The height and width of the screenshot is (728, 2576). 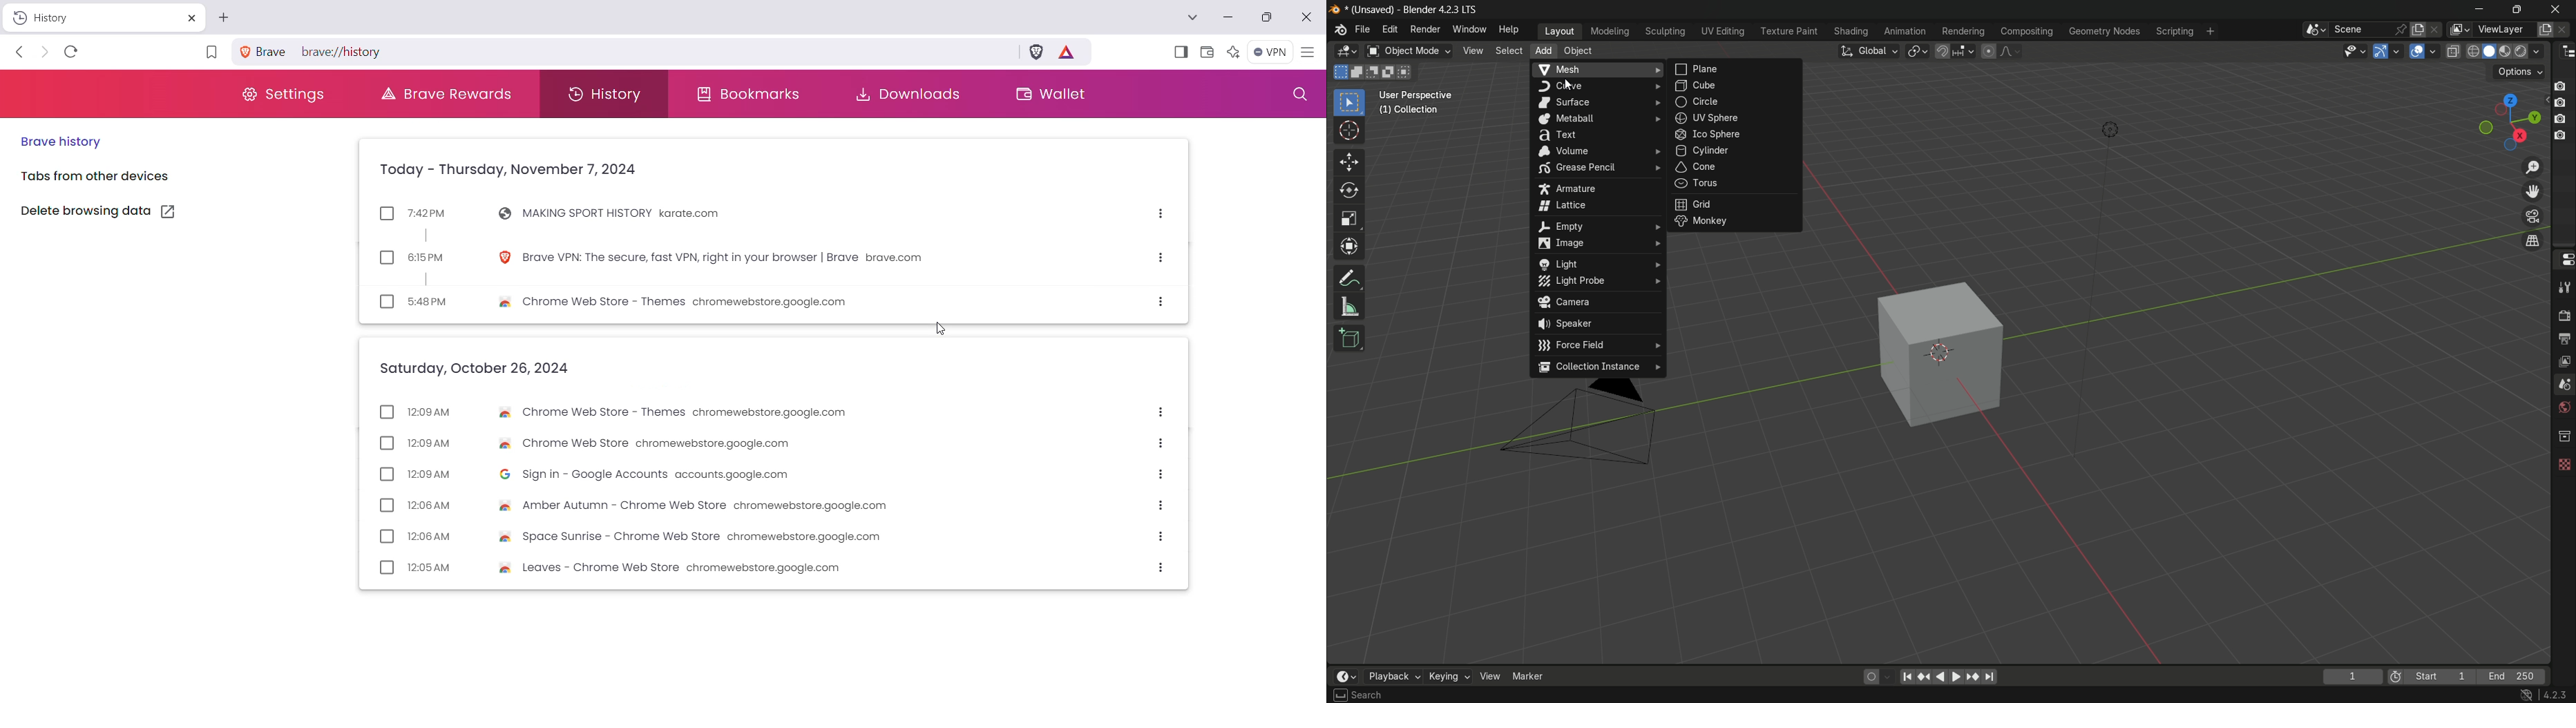 I want to click on MAKING SPORT HISTORY karate.com, so click(x=647, y=213).